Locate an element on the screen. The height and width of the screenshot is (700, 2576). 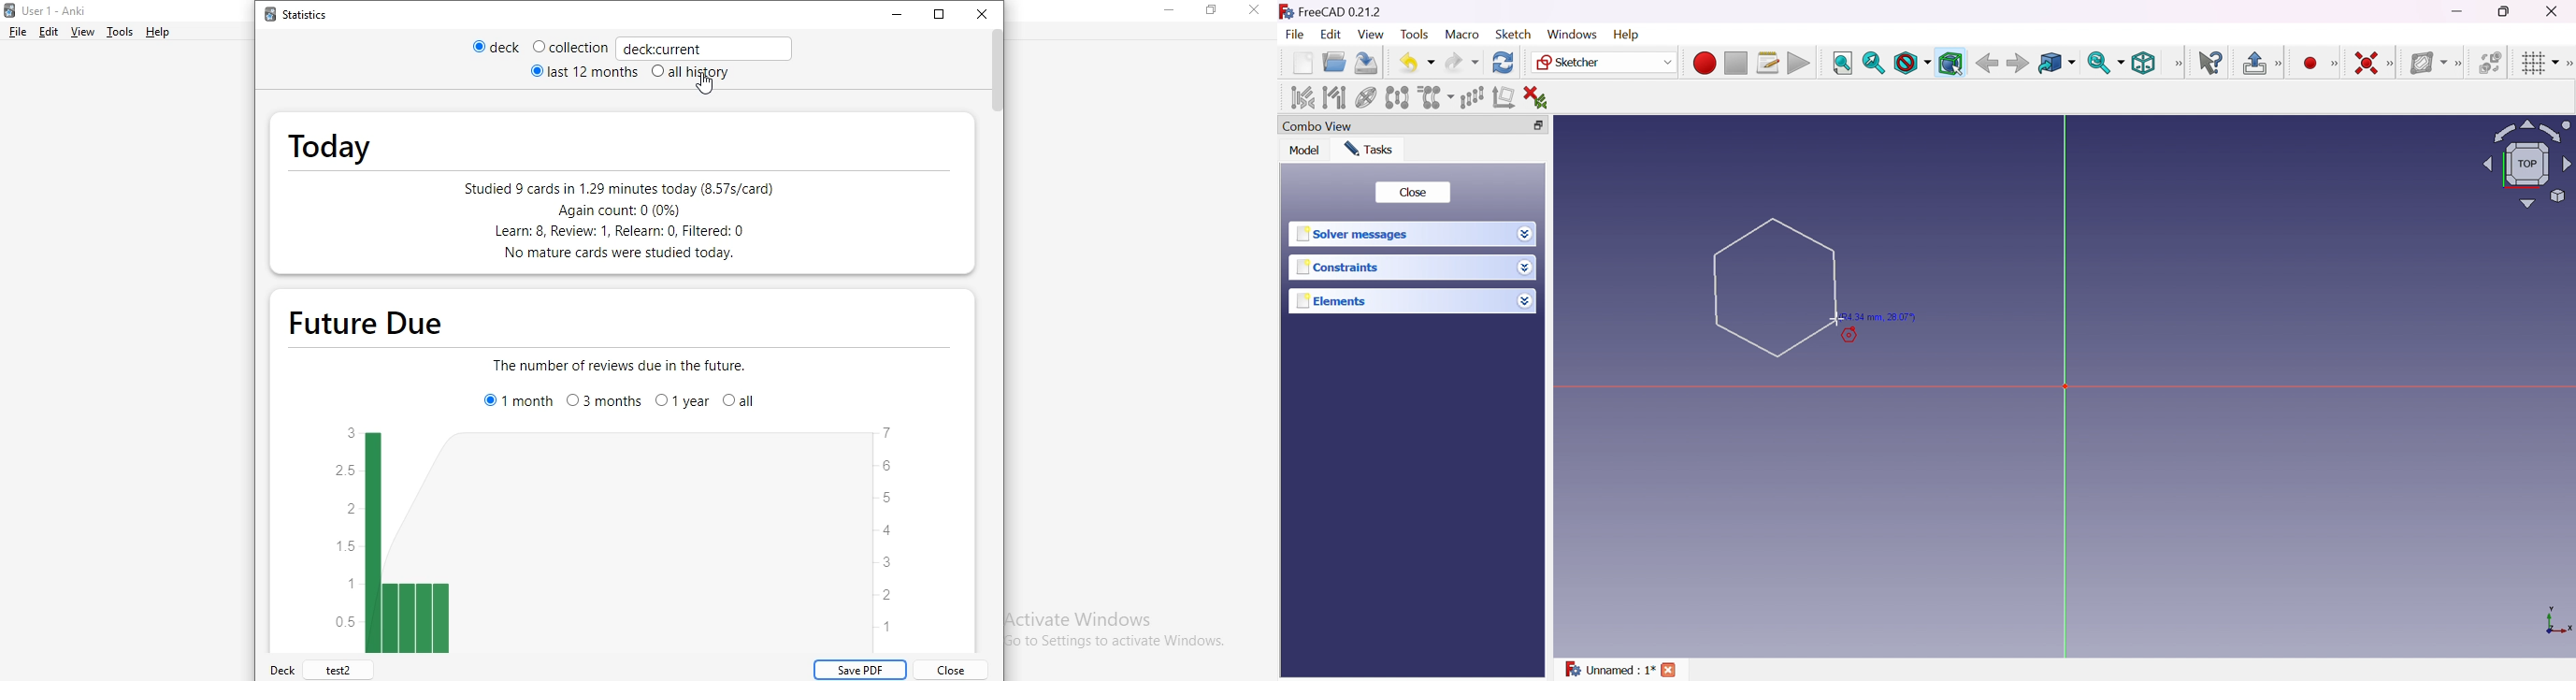
last 12 months is located at coordinates (587, 73).